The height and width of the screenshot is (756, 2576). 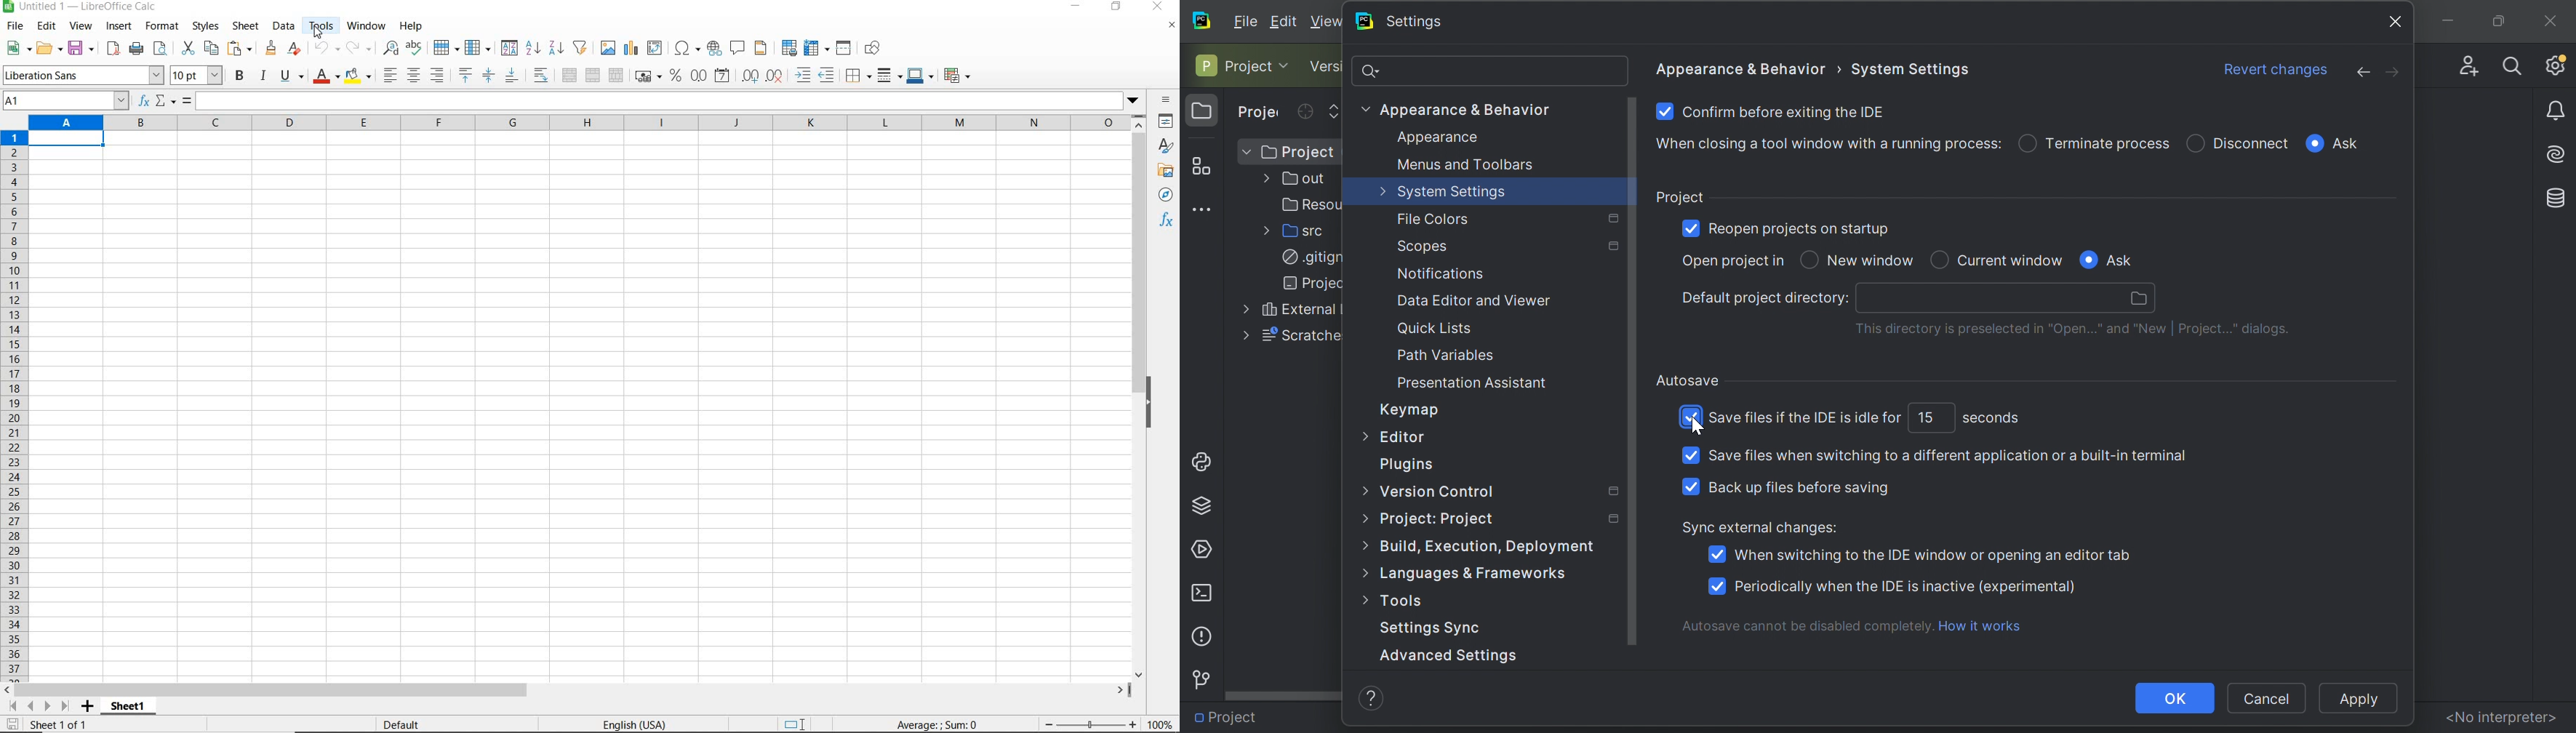 What do you see at coordinates (763, 48) in the screenshot?
I see `header & footer` at bounding box center [763, 48].